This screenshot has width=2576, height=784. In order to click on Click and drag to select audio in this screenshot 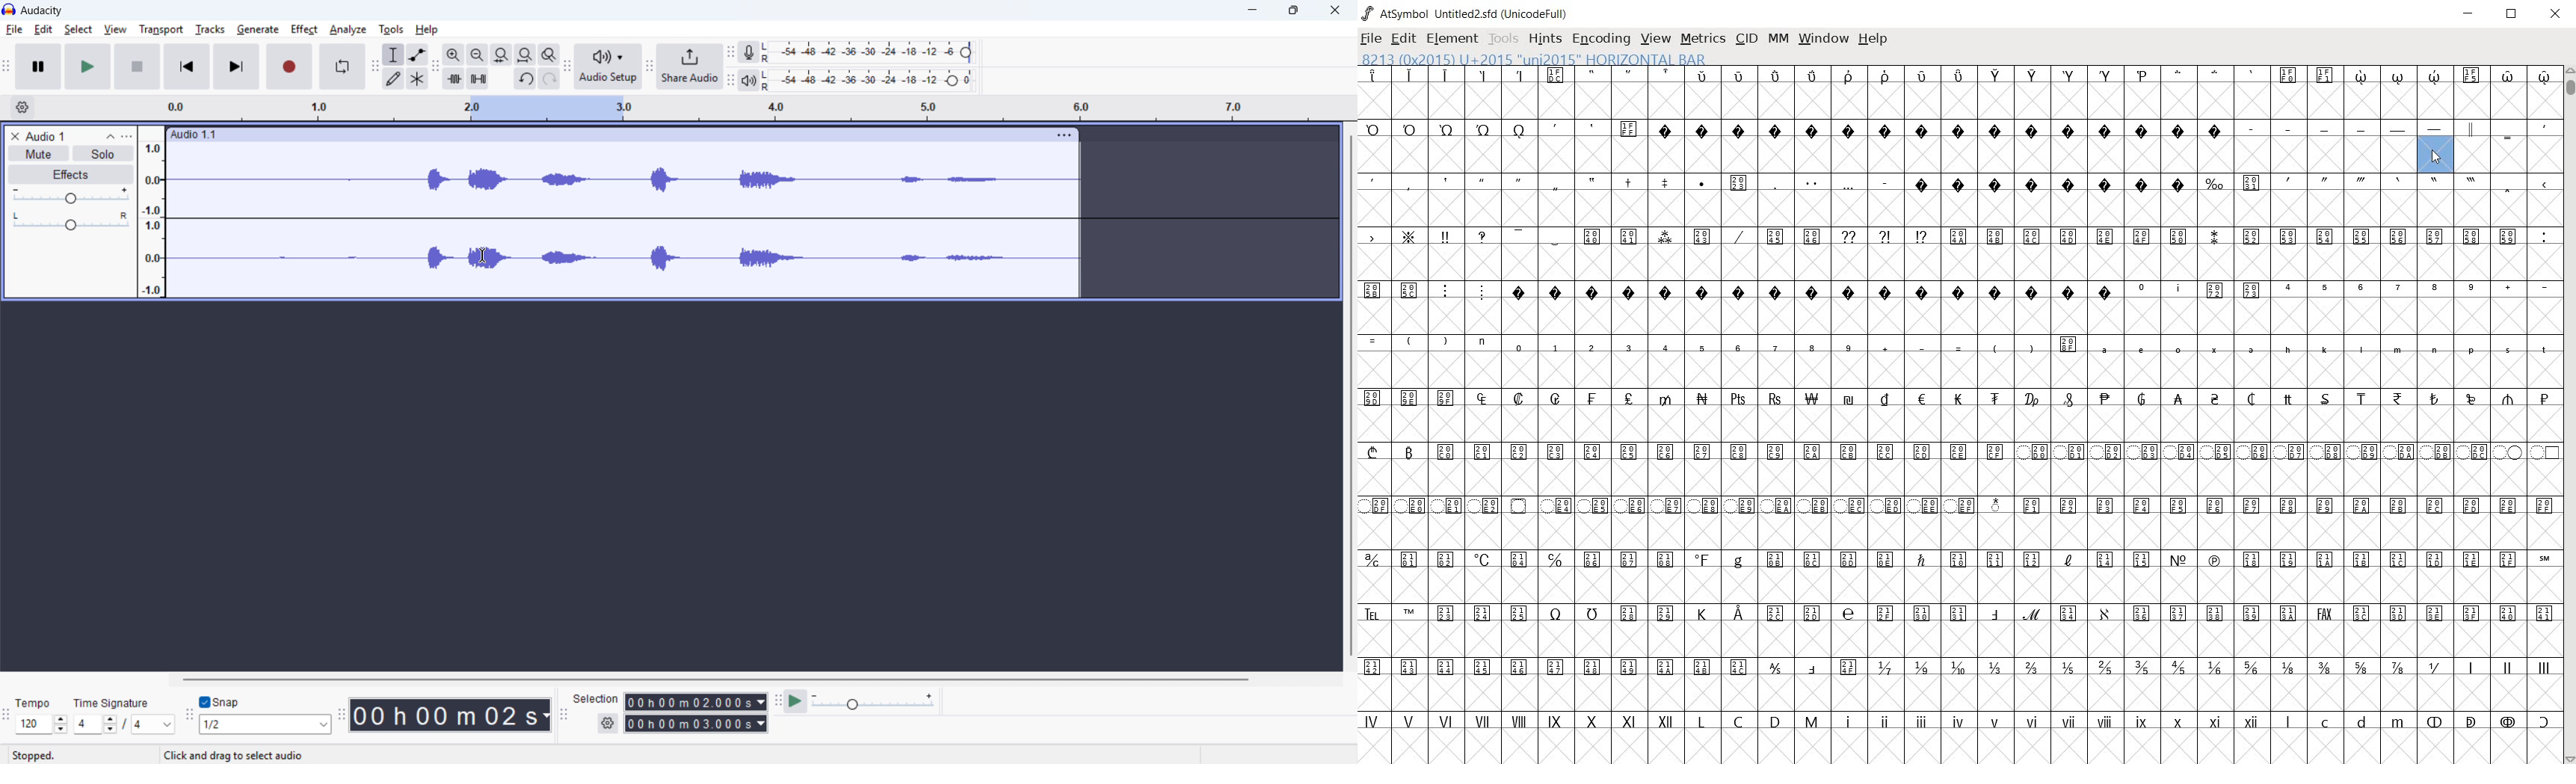, I will do `click(235, 755)`.